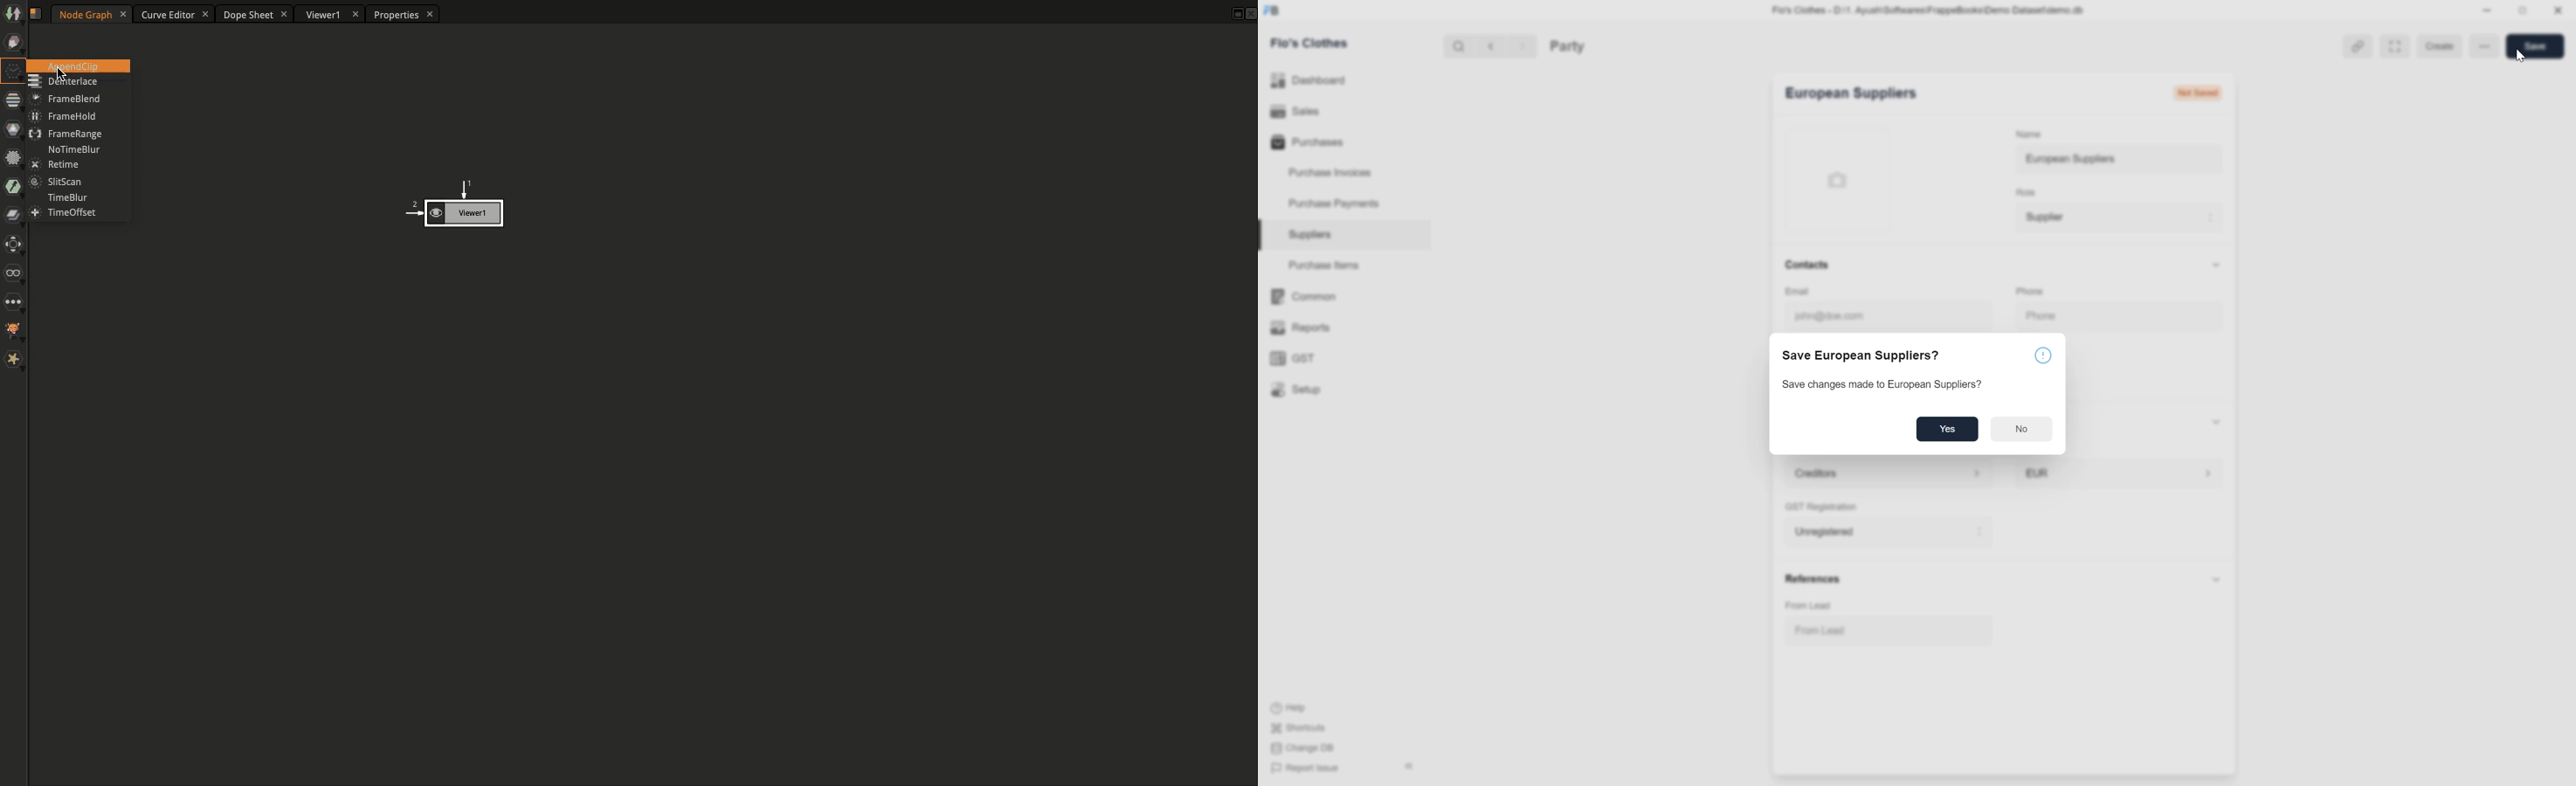  What do you see at coordinates (1302, 748) in the screenshot?
I see `change DB` at bounding box center [1302, 748].